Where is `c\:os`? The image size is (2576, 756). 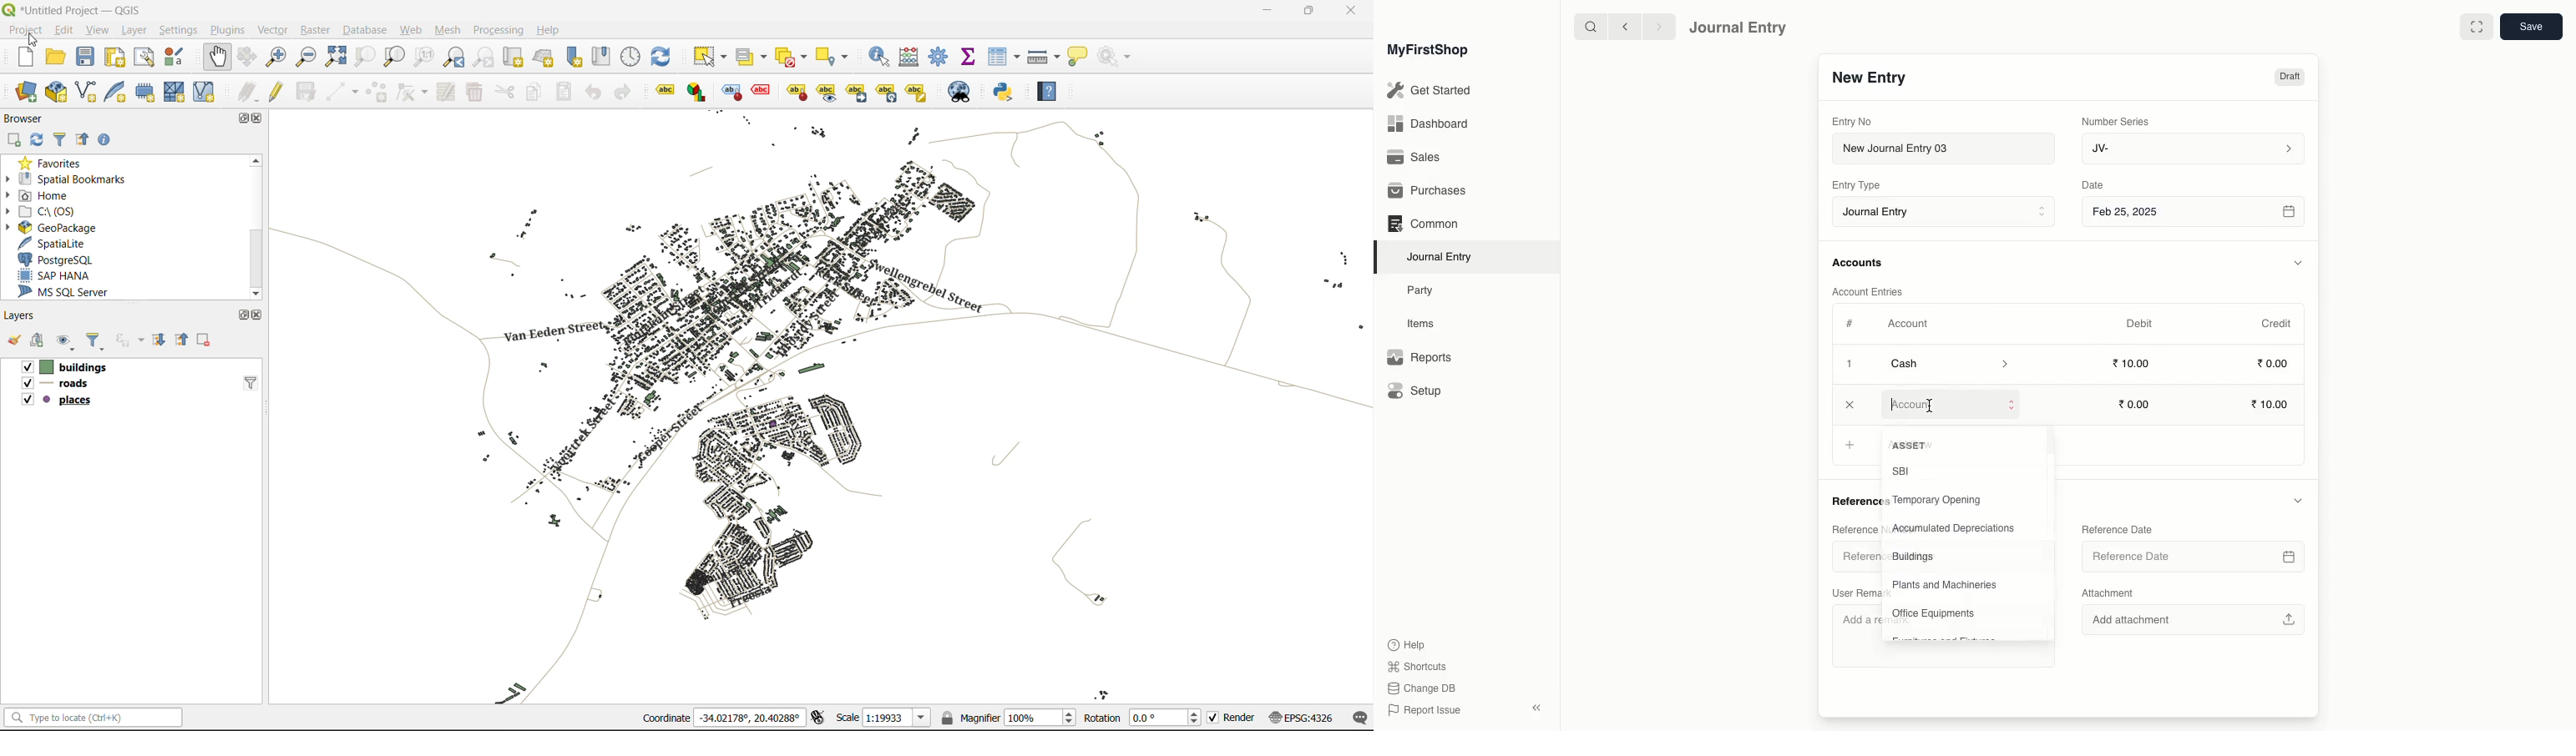
c\:os is located at coordinates (44, 212).